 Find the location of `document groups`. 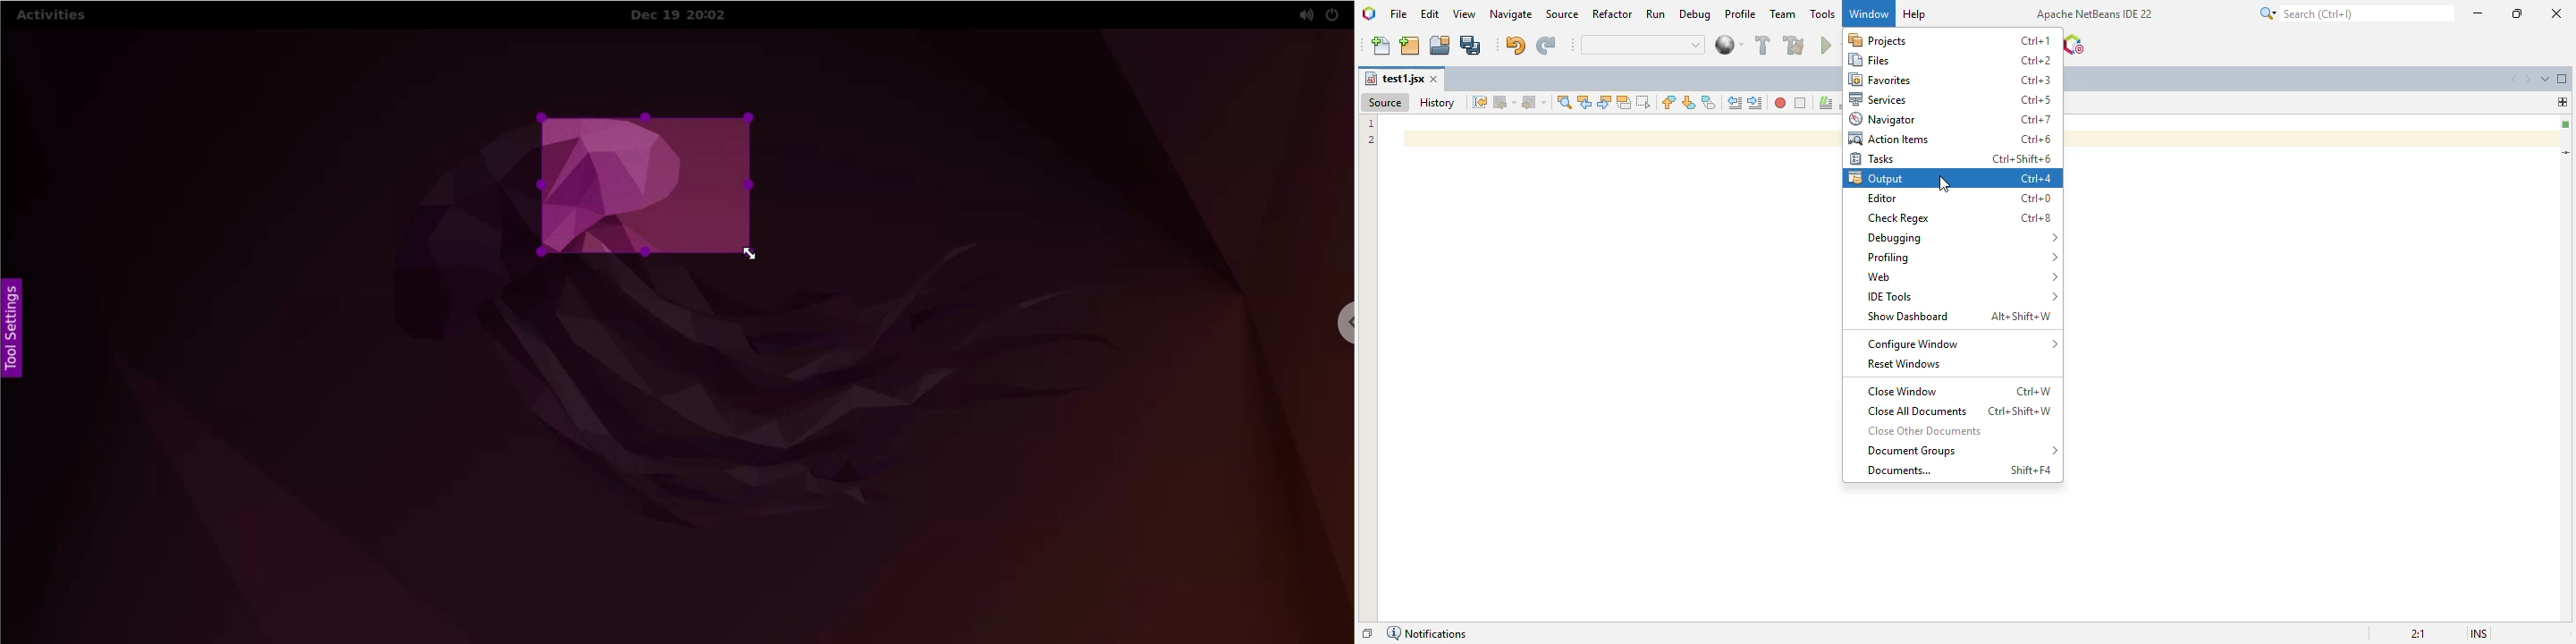

document groups is located at coordinates (1961, 450).